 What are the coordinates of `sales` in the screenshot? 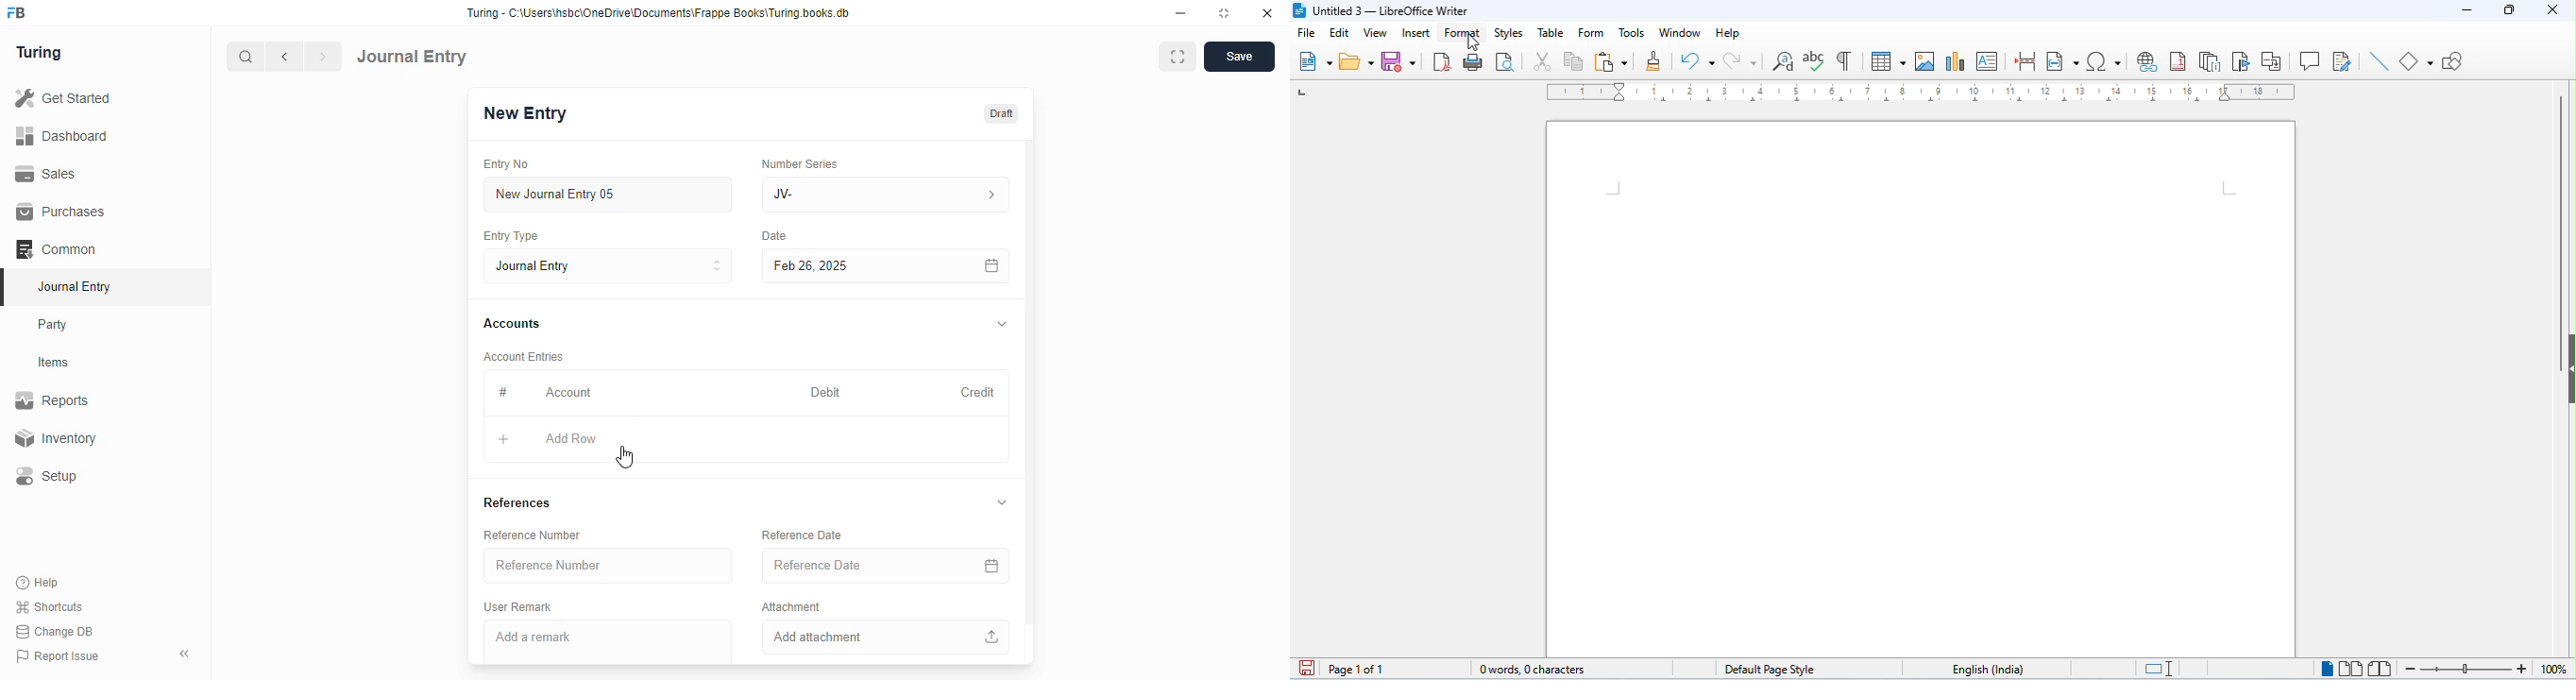 It's located at (46, 173).